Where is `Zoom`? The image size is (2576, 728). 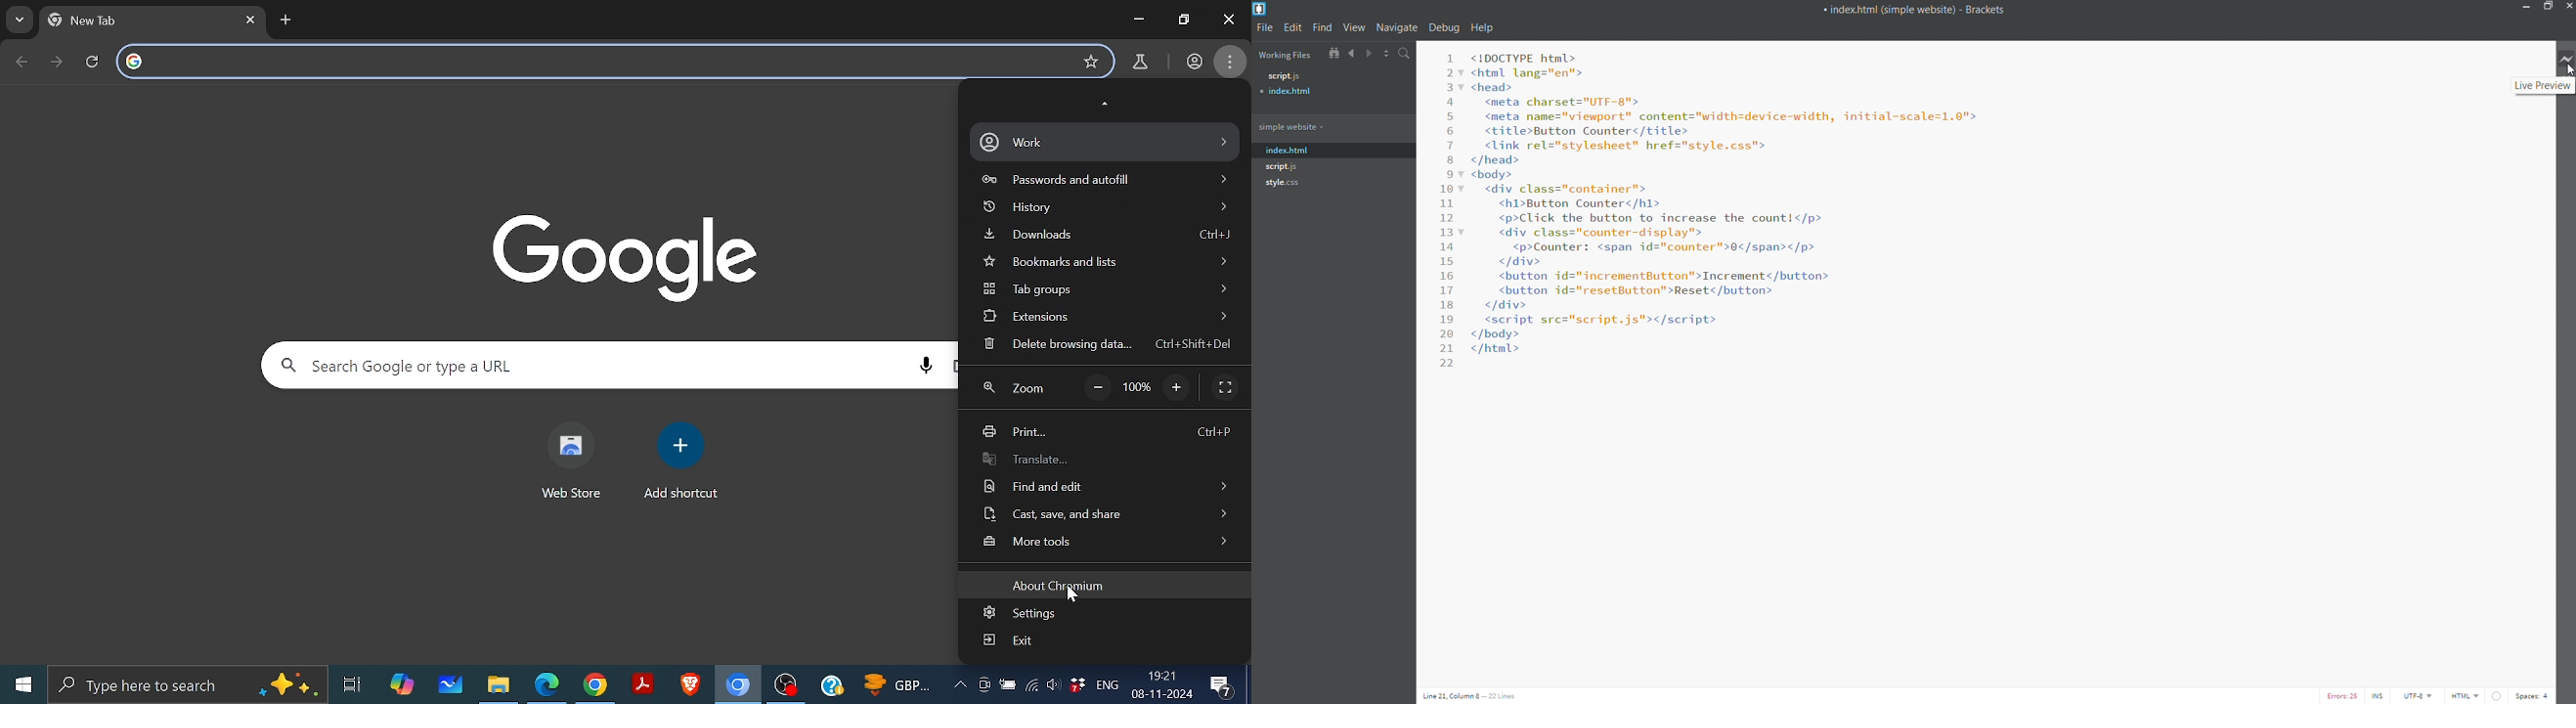
Zoom is located at coordinates (1014, 389).